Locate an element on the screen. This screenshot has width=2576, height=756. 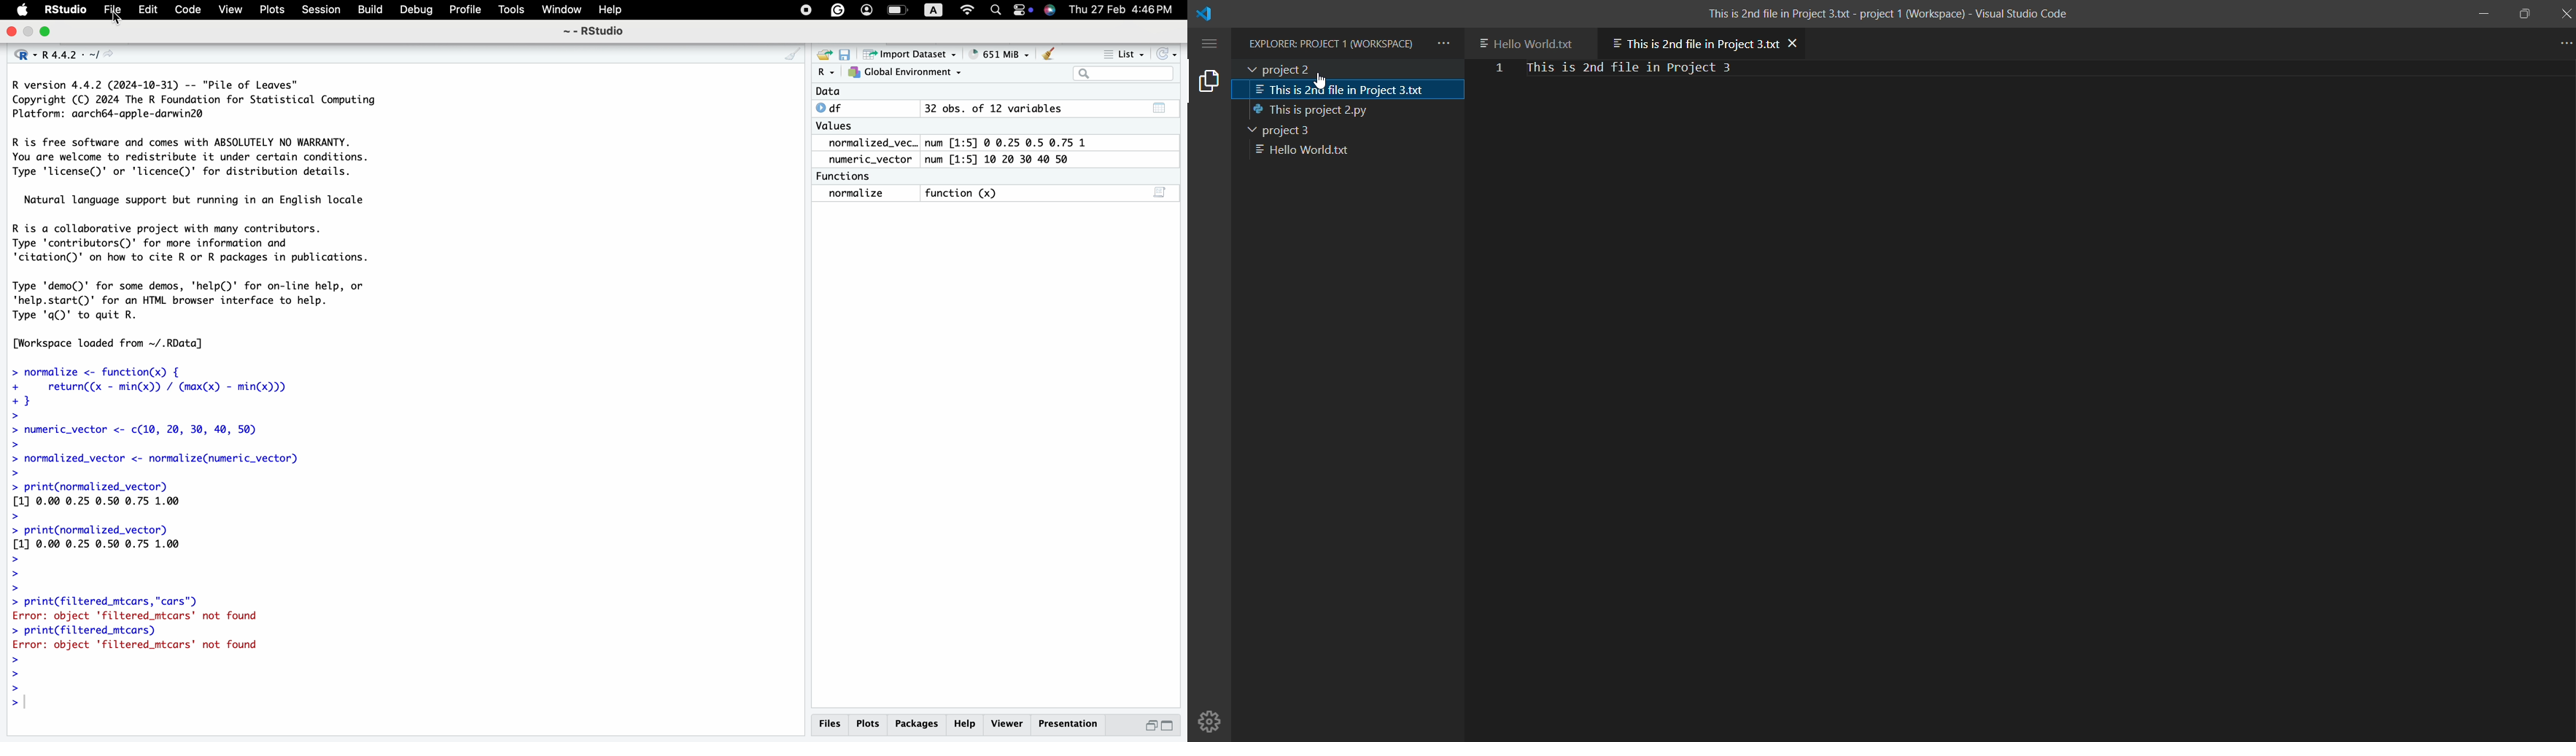
close is located at coordinates (12, 31).